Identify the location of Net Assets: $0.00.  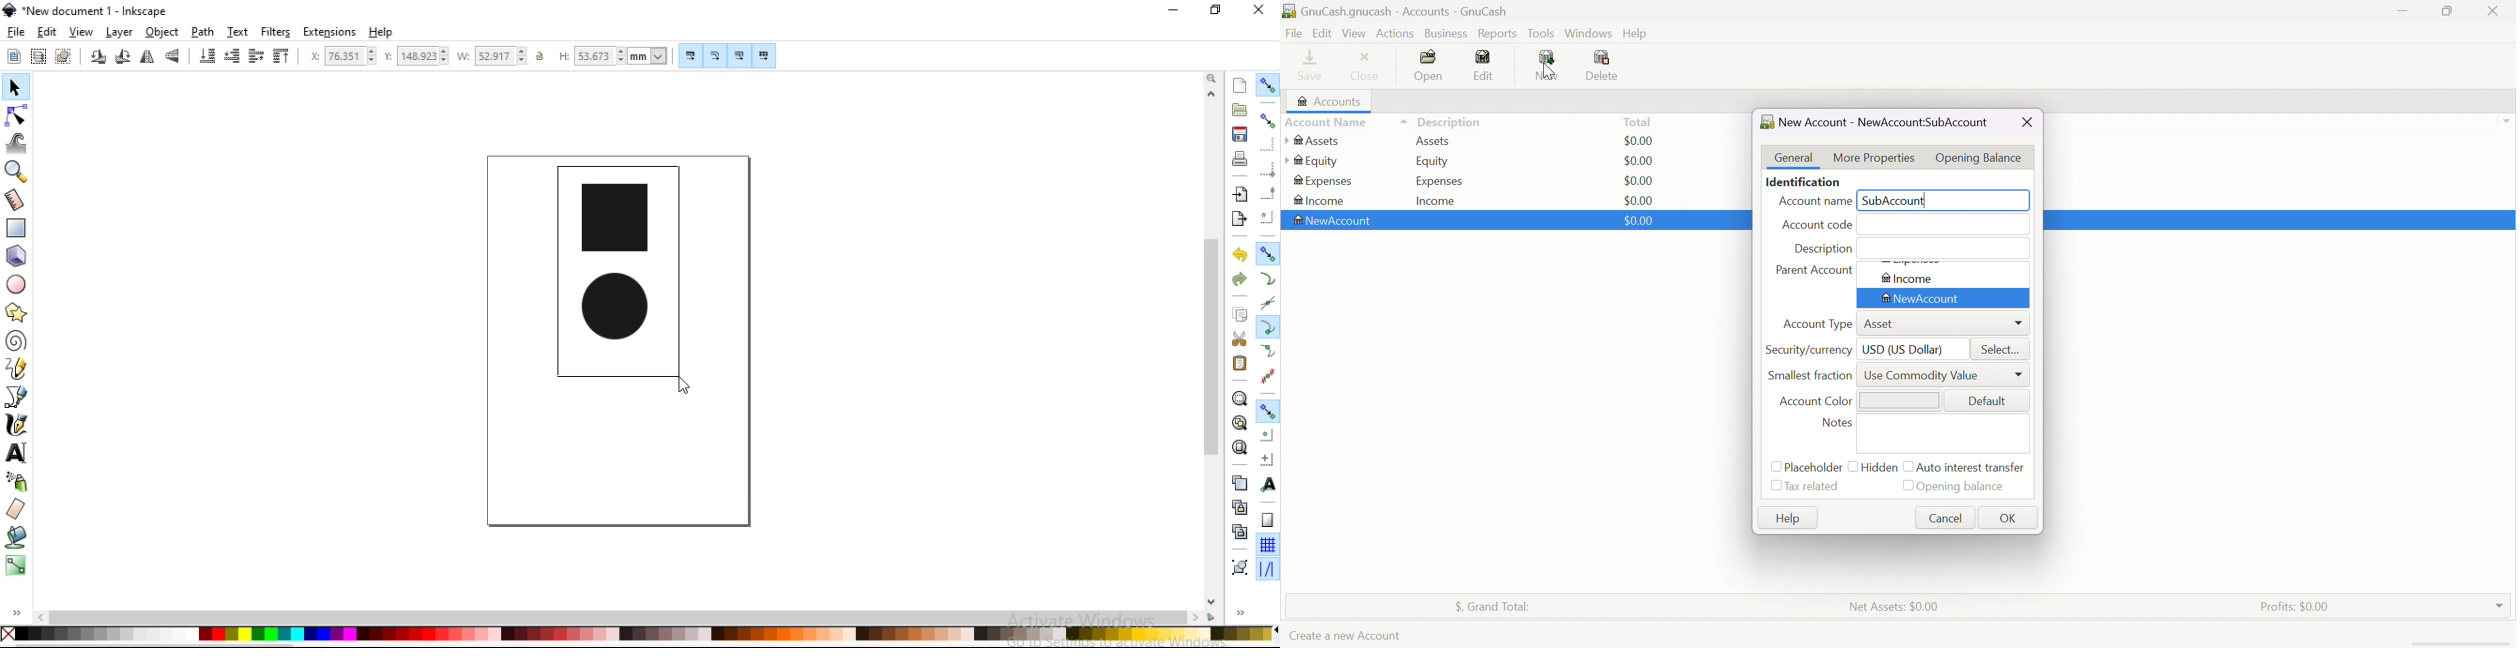
(1896, 607).